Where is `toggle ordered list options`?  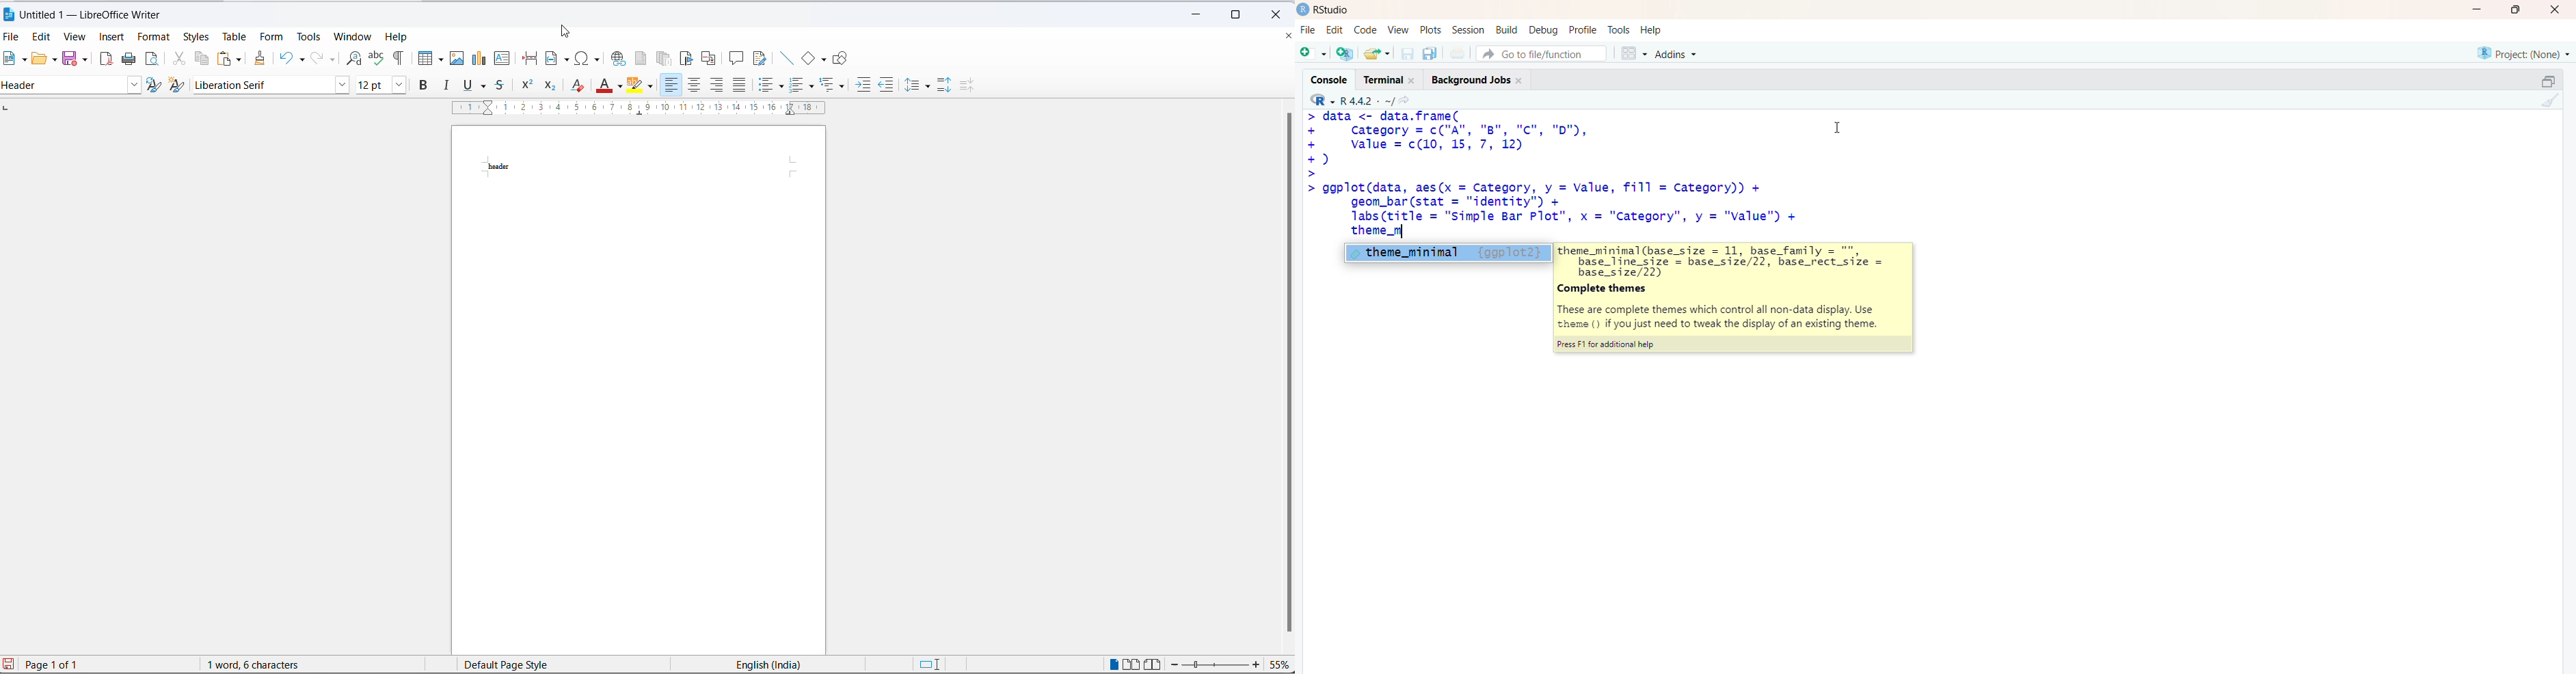 toggle ordered list options is located at coordinates (811, 85).